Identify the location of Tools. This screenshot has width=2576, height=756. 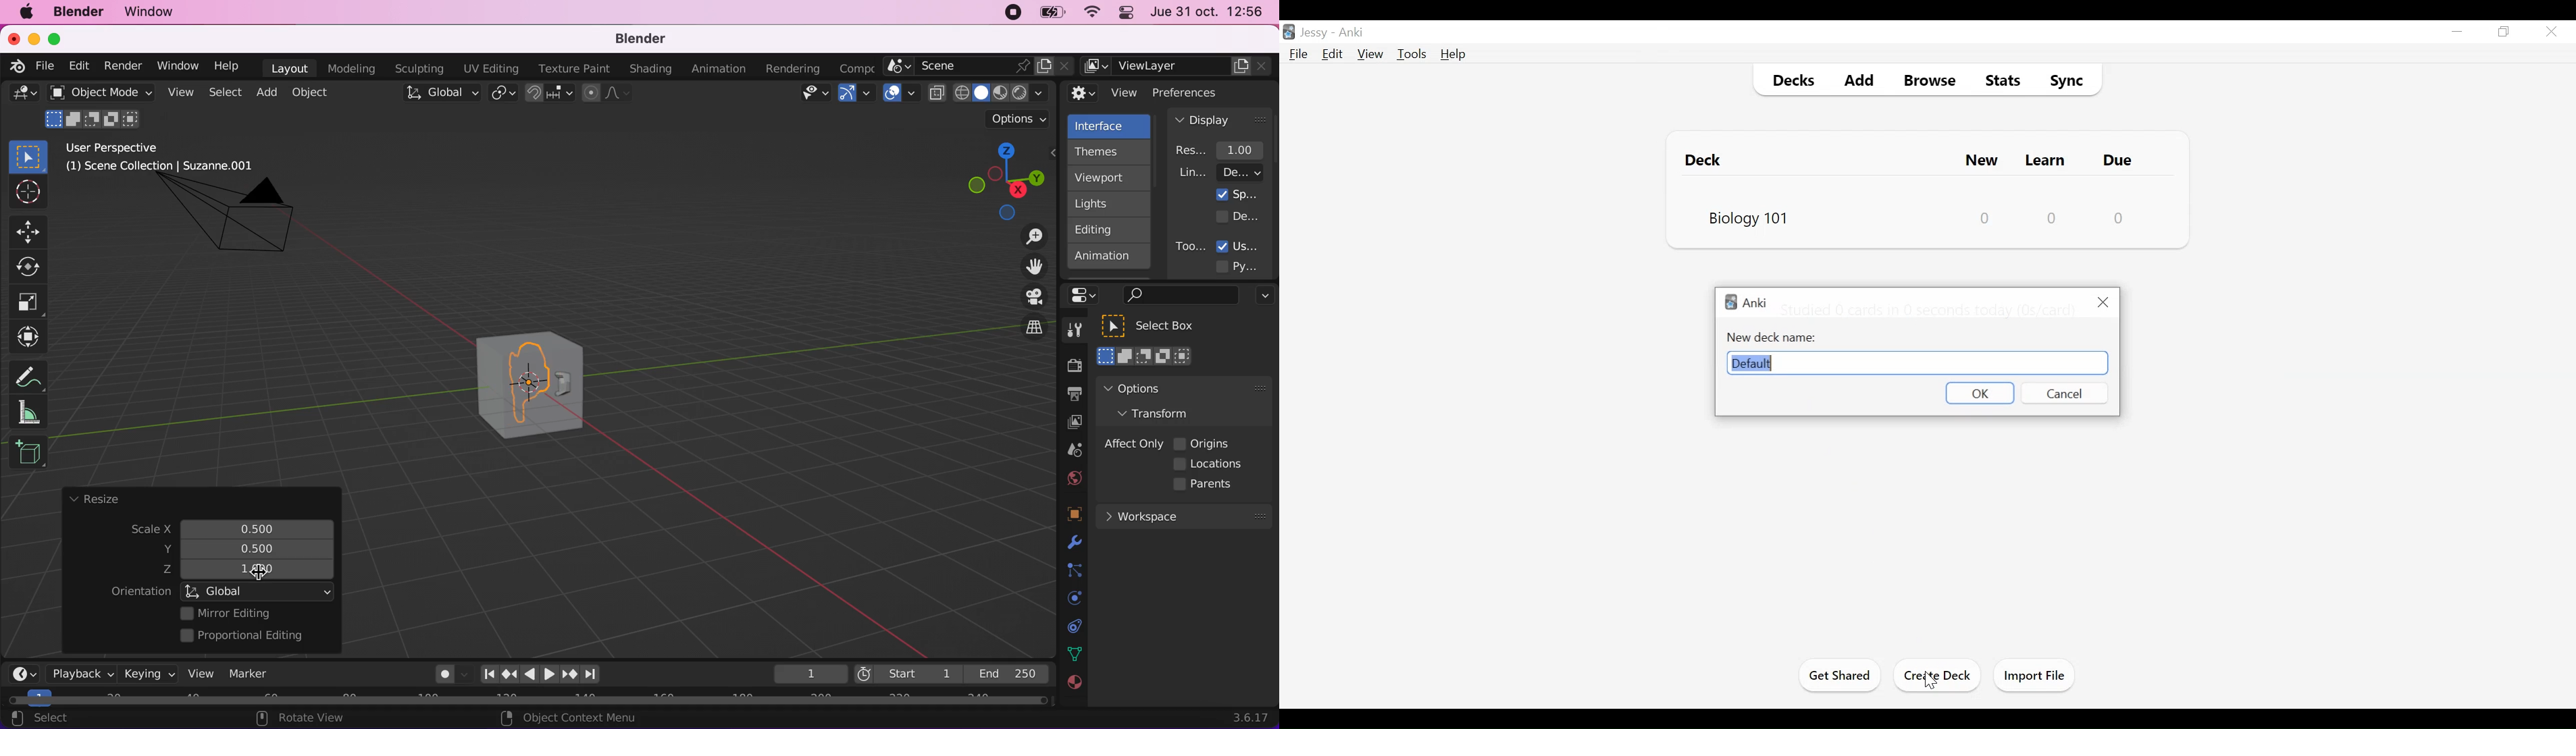
(1412, 54).